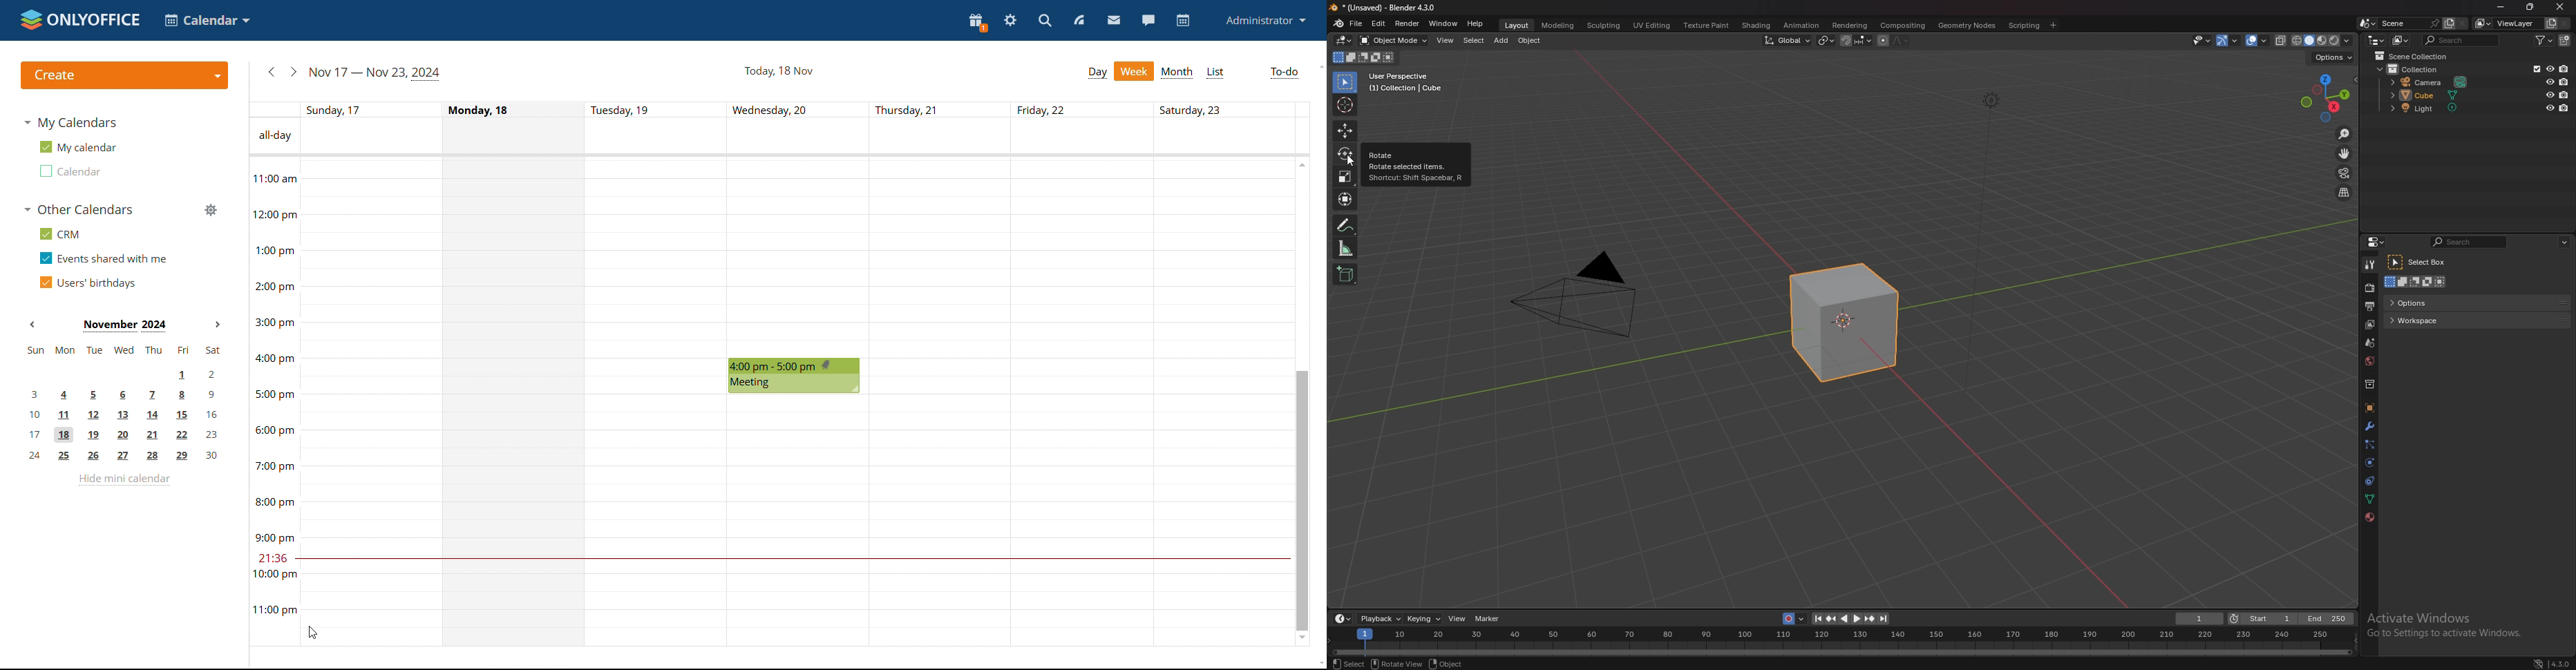 The image size is (2576, 672). Describe the element at coordinates (1345, 176) in the screenshot. I see `scale` at that location.